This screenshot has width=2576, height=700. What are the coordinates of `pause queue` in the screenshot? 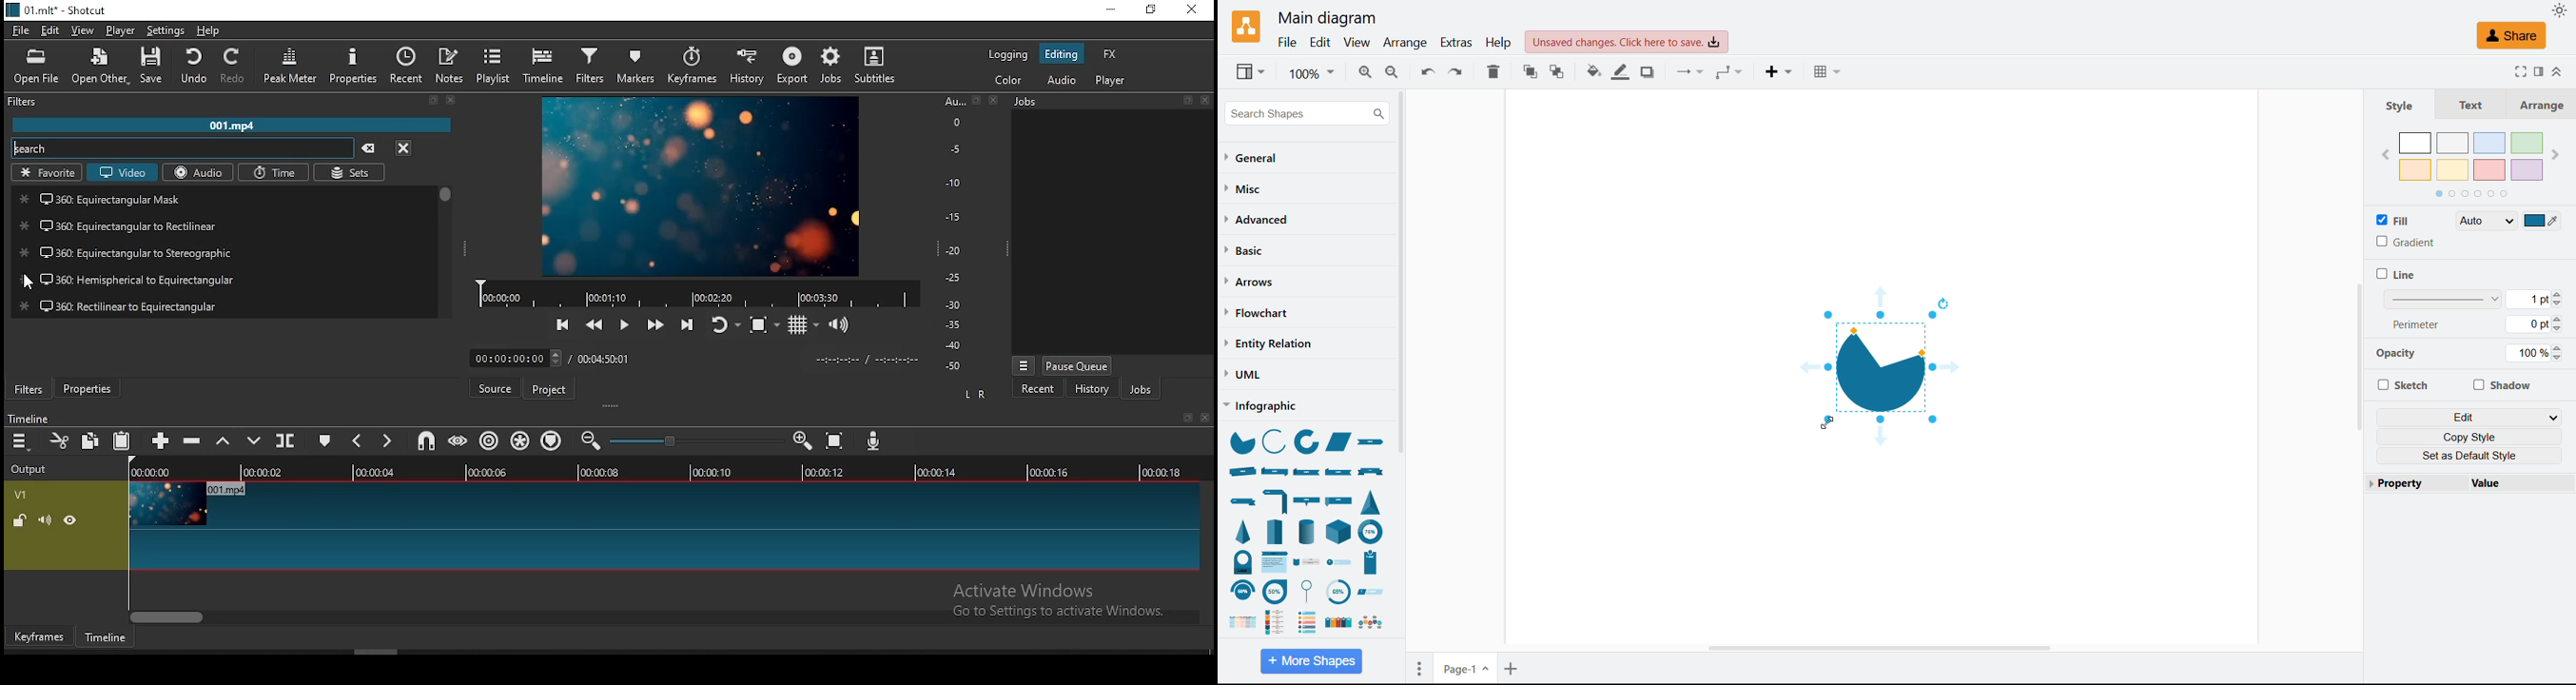 It's located at (1078, 365).